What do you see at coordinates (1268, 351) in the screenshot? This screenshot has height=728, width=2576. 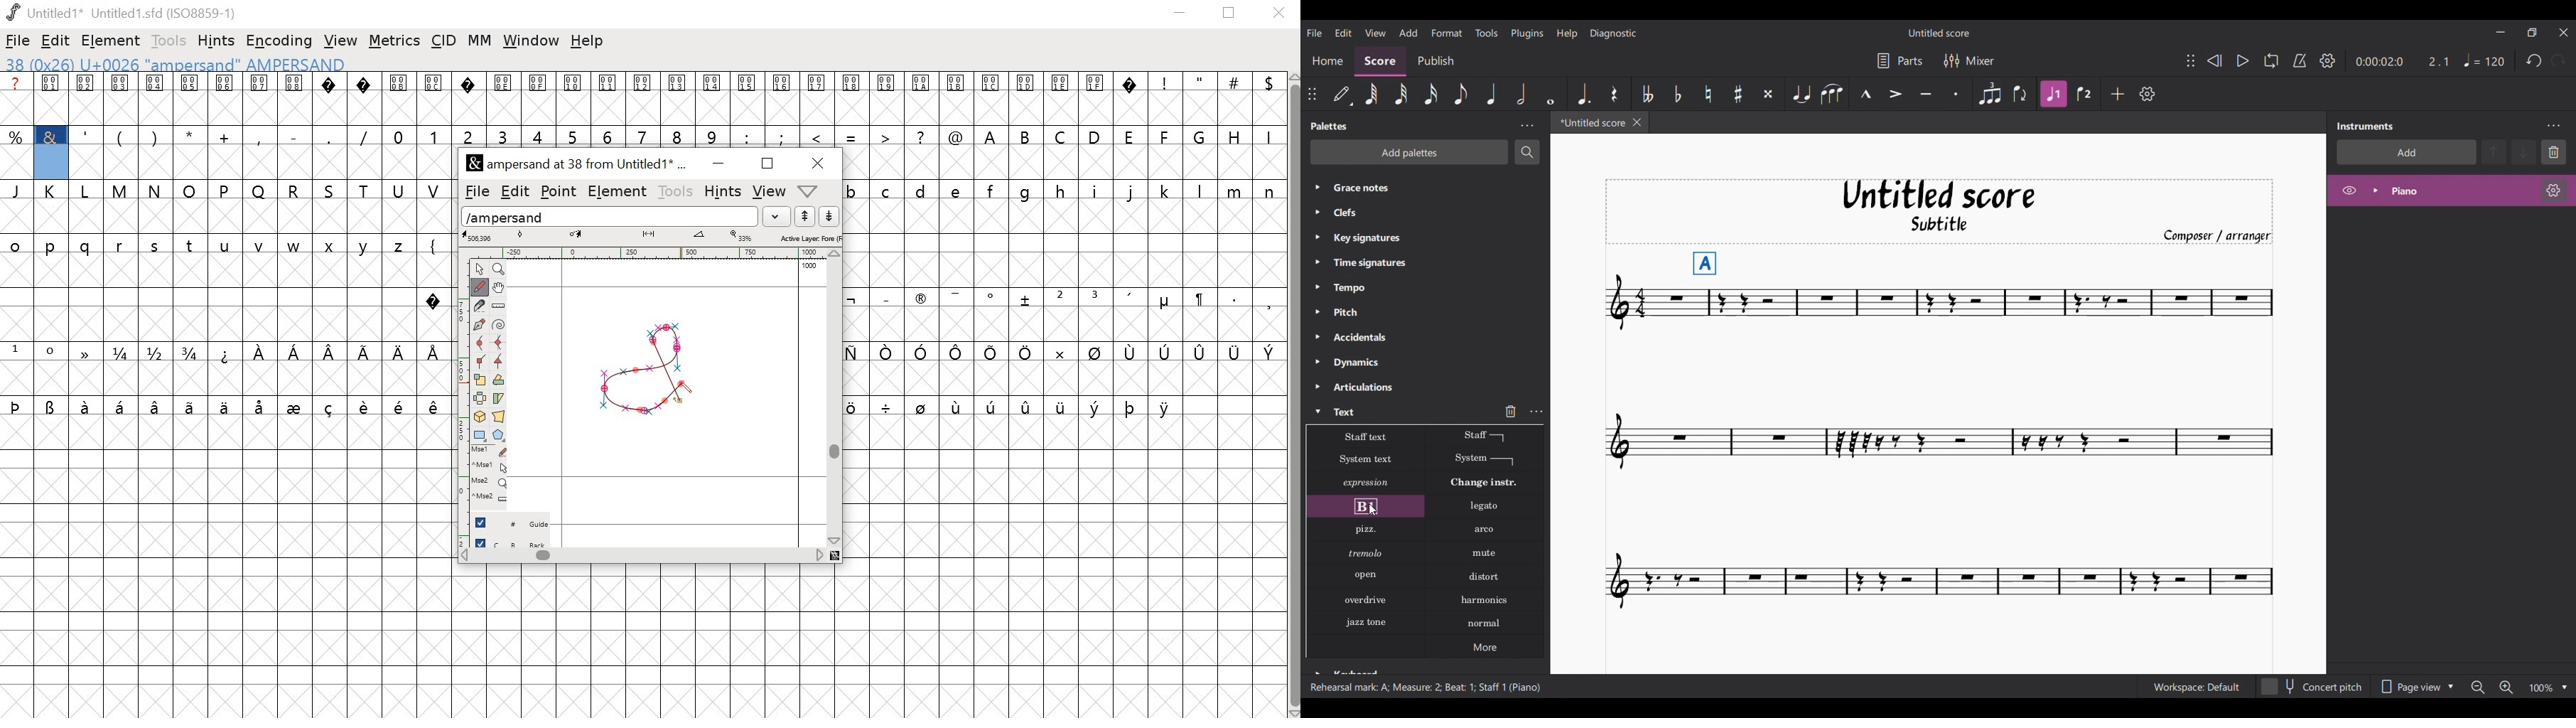 I see `symbol` at bounding box center [1268, 351].